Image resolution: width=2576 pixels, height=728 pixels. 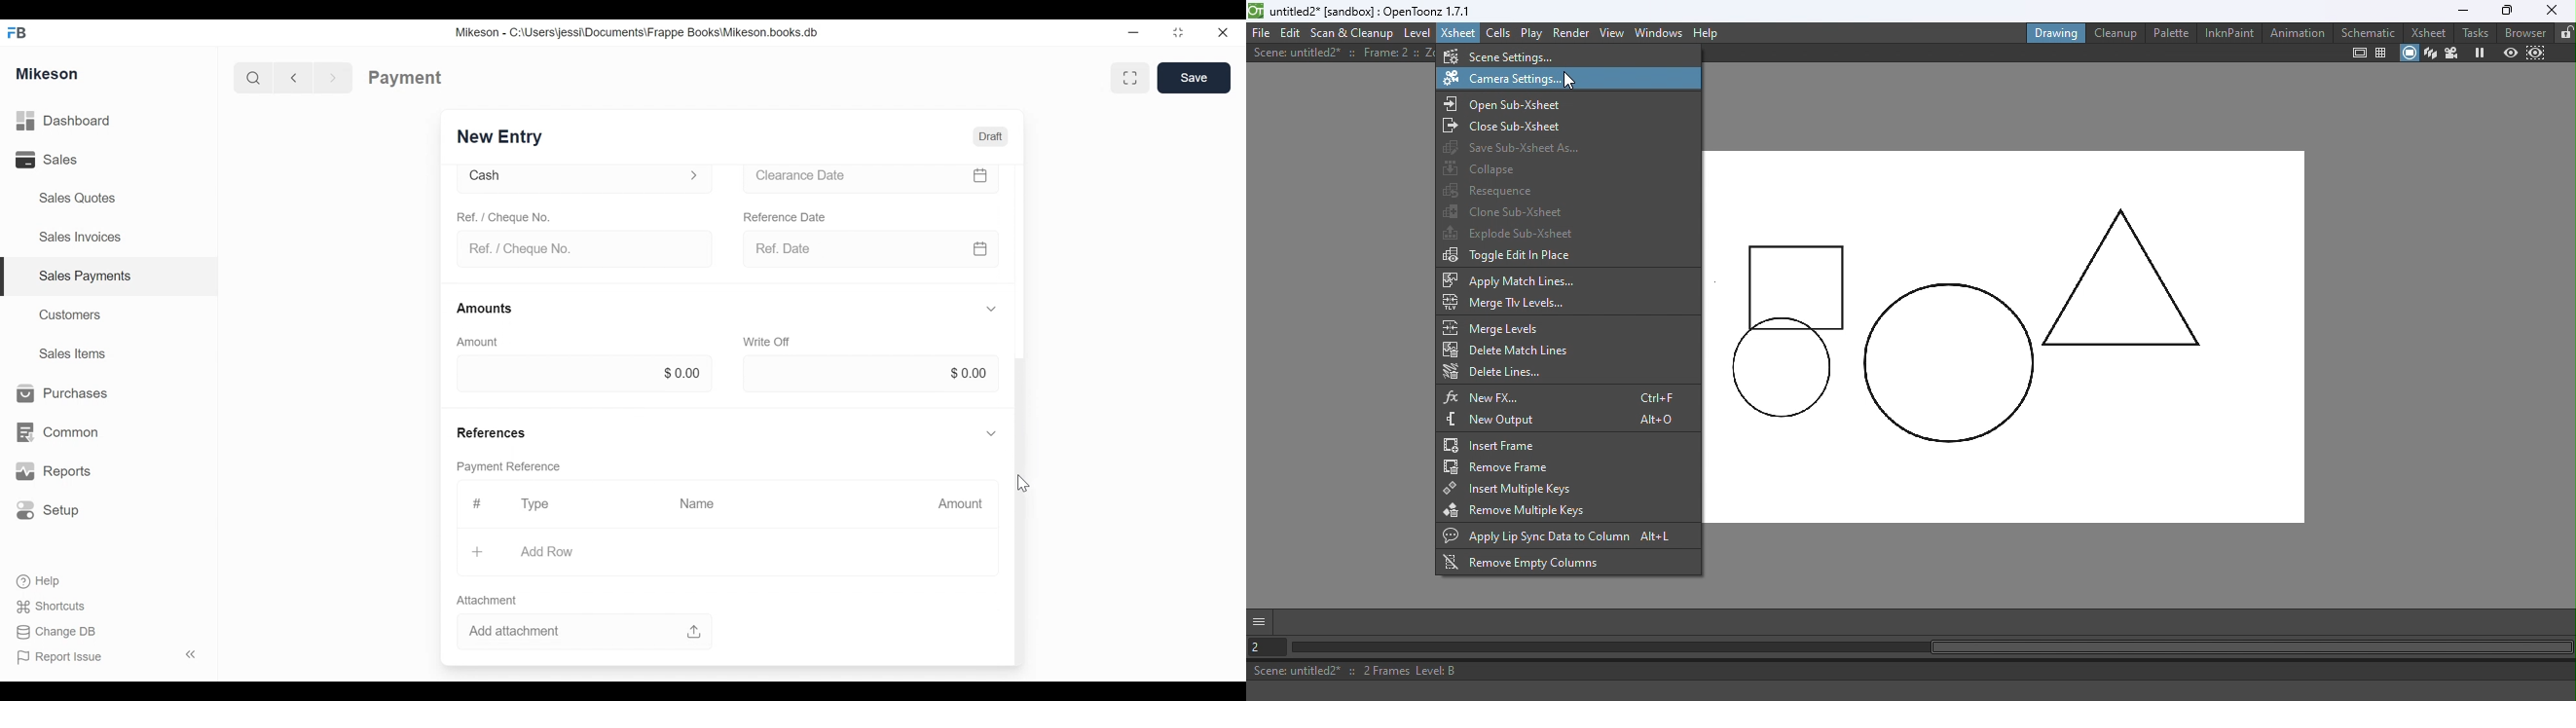 What do you see at coordinates (45, 161) in the screenshot?
I see `Sales` at bounding box center [45, 161].